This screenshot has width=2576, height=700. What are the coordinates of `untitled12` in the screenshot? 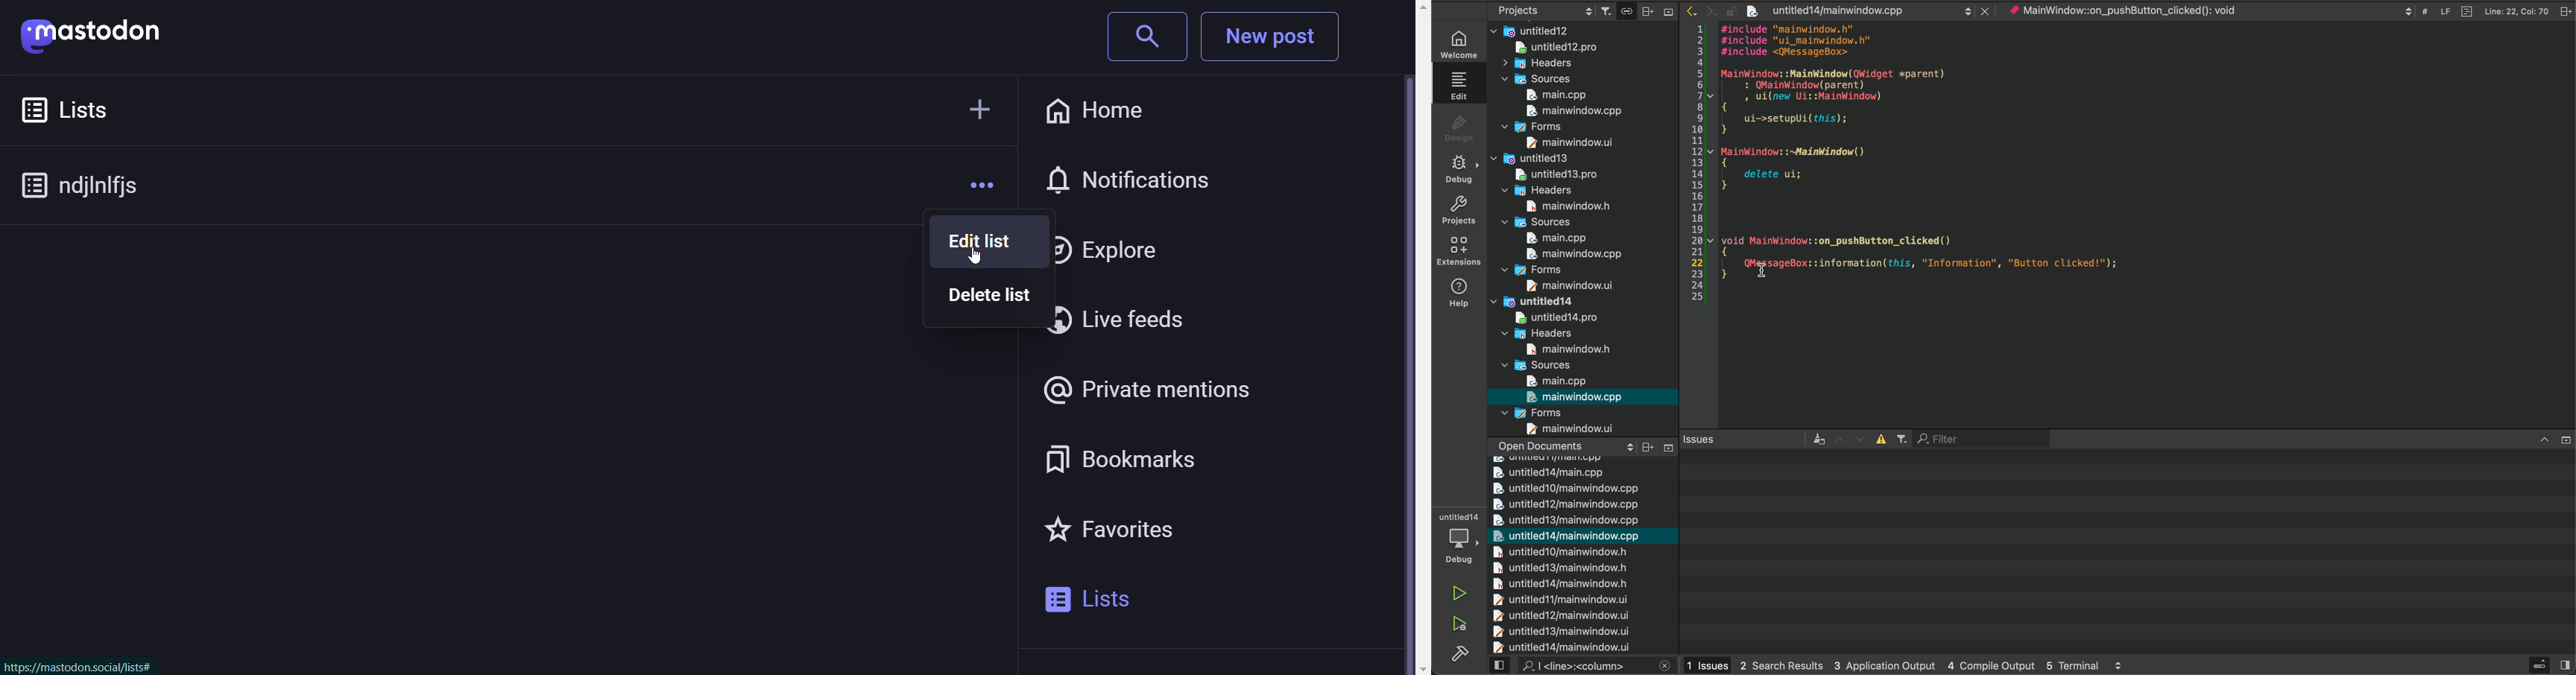 It's located at (1584, 29).